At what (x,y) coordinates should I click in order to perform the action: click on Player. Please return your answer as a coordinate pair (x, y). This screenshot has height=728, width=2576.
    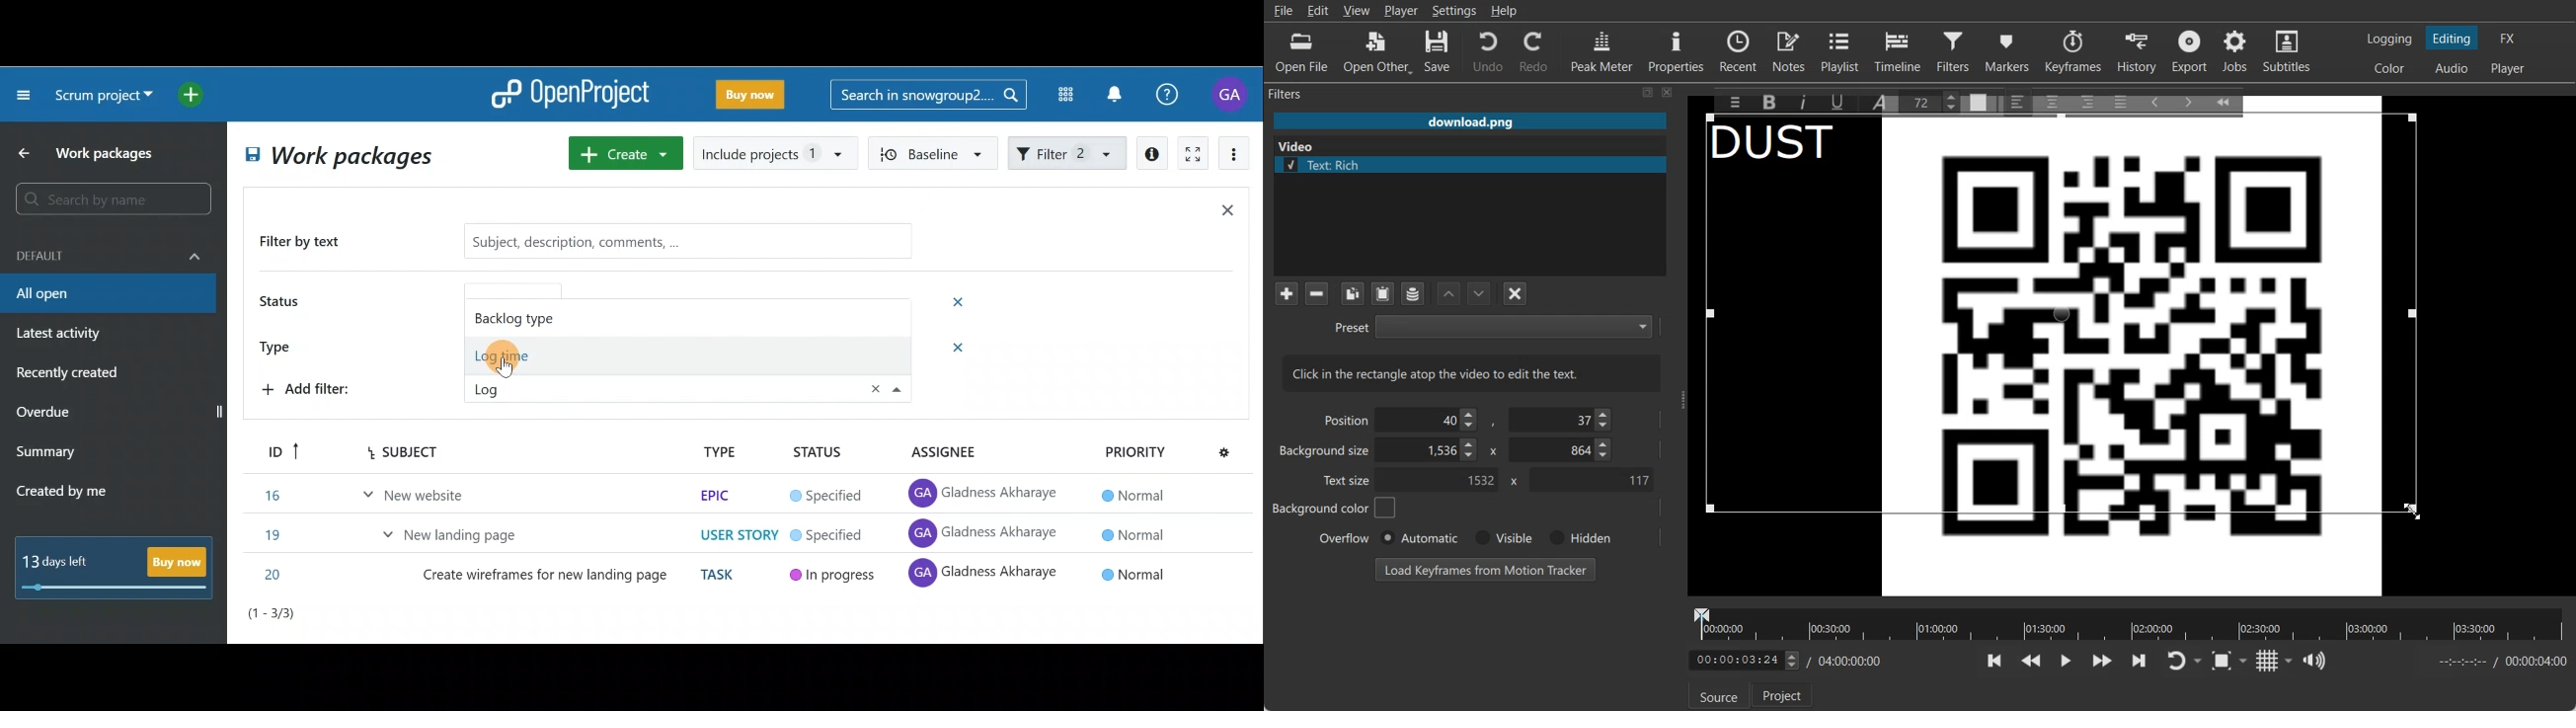
    Looking at the image, I should click on (1402, 11).